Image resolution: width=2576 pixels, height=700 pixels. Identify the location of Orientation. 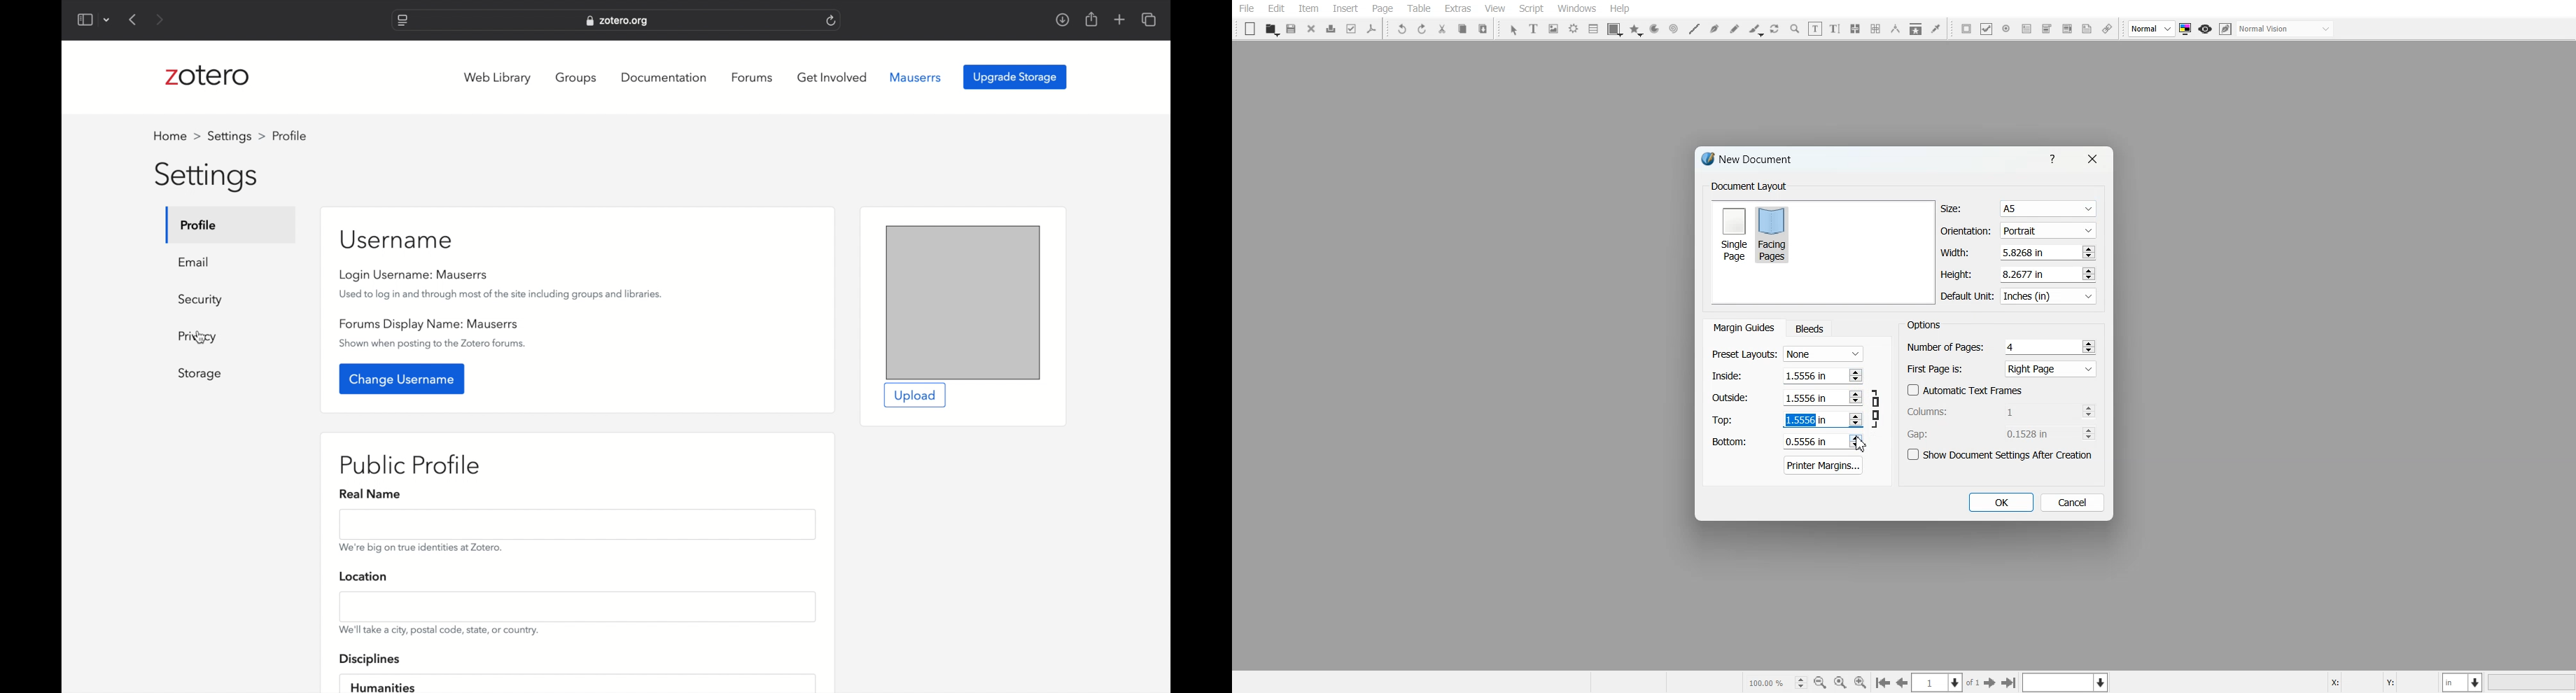
(2019, 231).